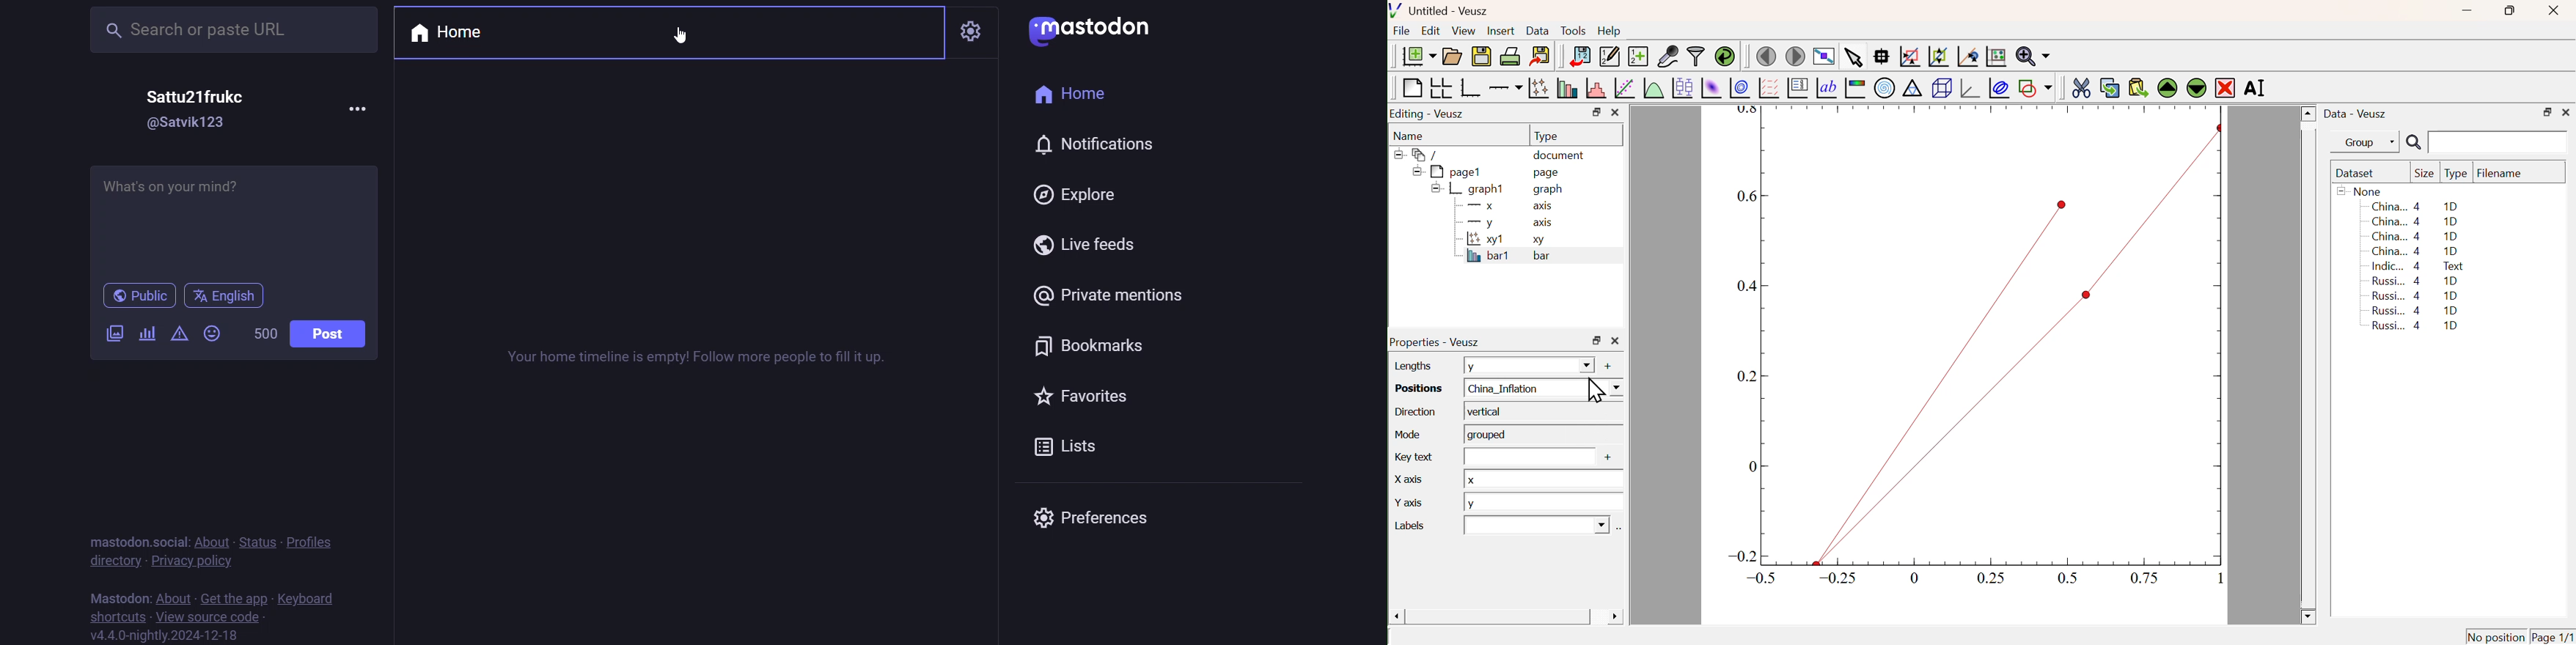 Image resolution: width=2576 pixels, height=672 pixels. Describe the element at coordinates (1118, 295) in the screenshot. I see `private mention` at that location.